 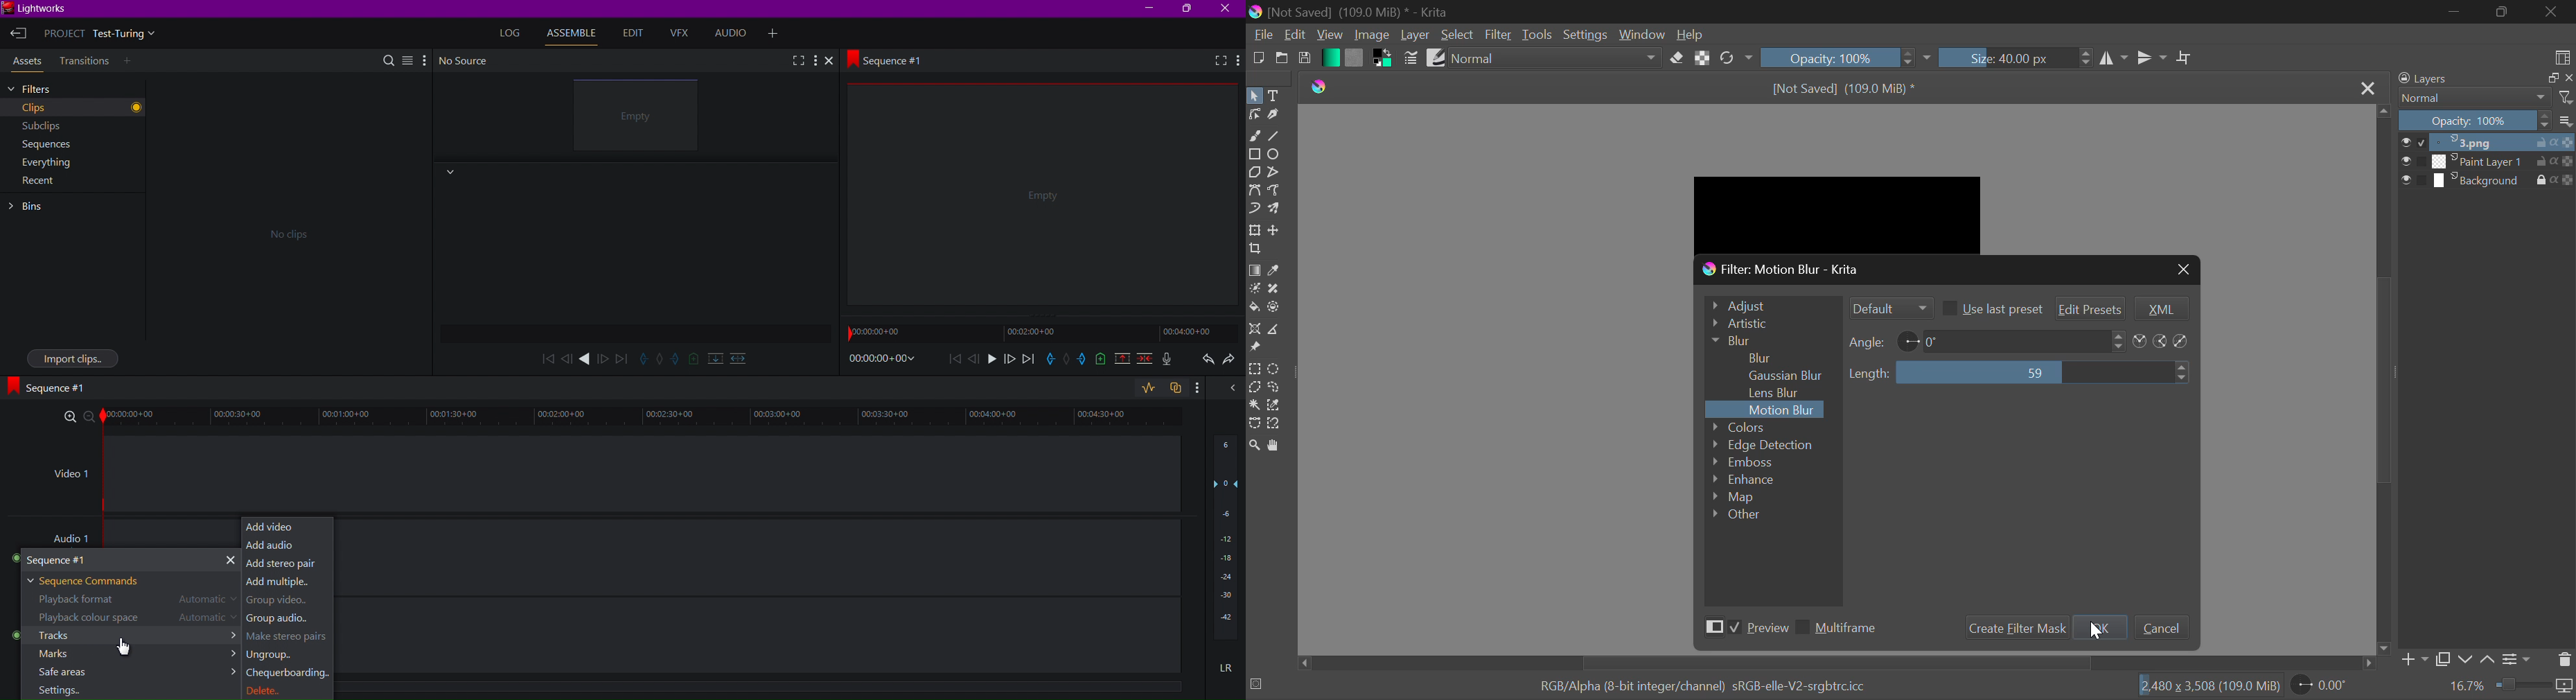 What do you see at coordinates (2454, 12) in the screenshot?
I see `Restore Down` at bounding box center [2454, 12].